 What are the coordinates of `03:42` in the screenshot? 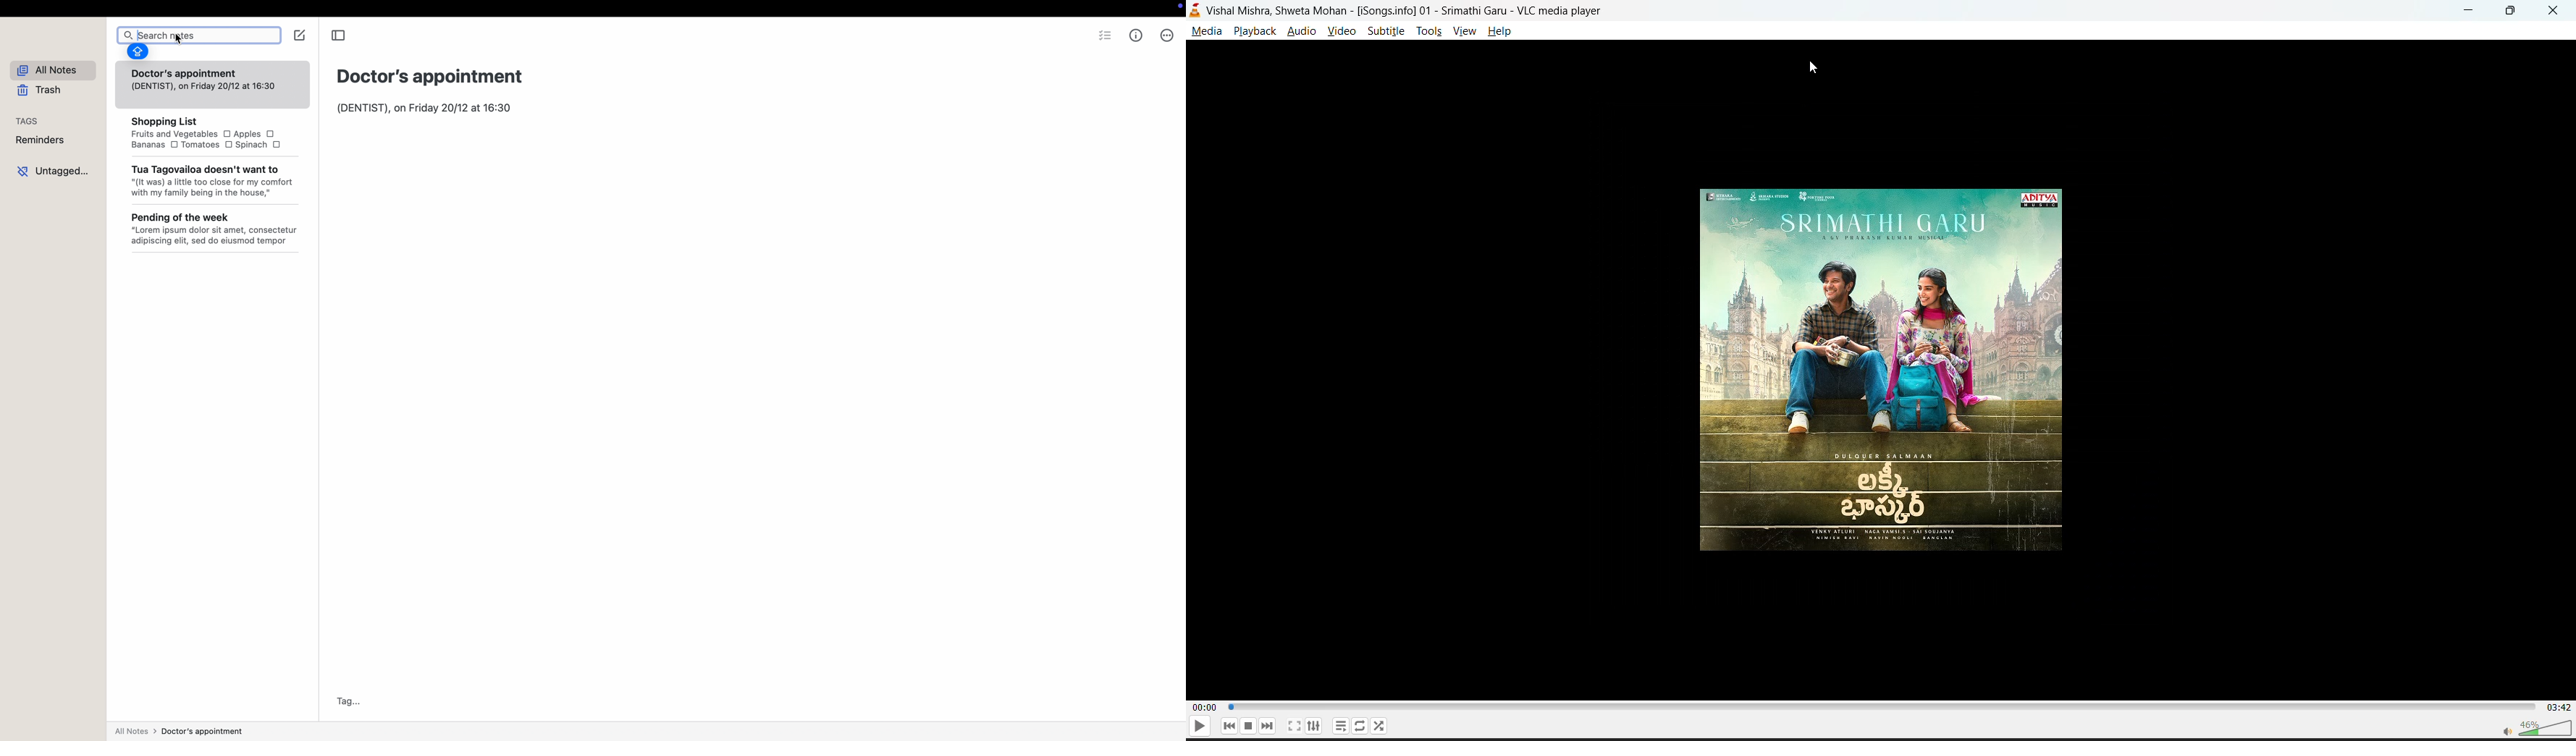 It's located at (2558, 706).